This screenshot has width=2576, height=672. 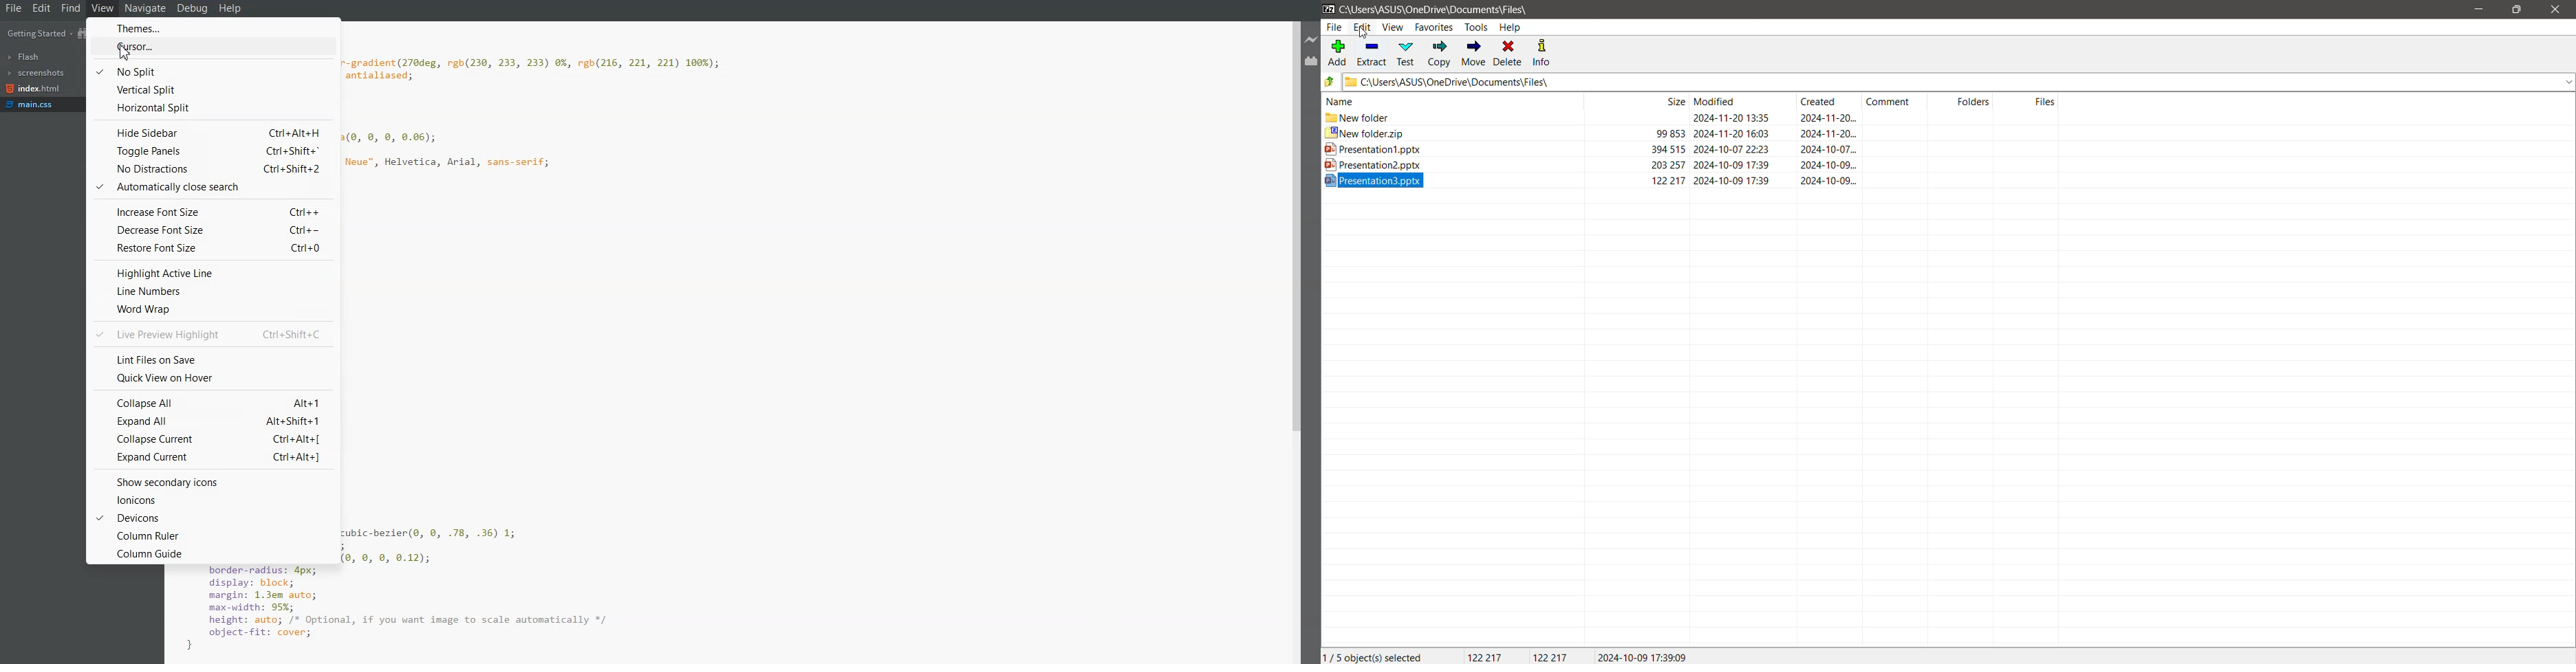 What do you see at coordinates (1692, 165) in the screenshot?
I see `ppt 2` at bounding box center [1692, 165].